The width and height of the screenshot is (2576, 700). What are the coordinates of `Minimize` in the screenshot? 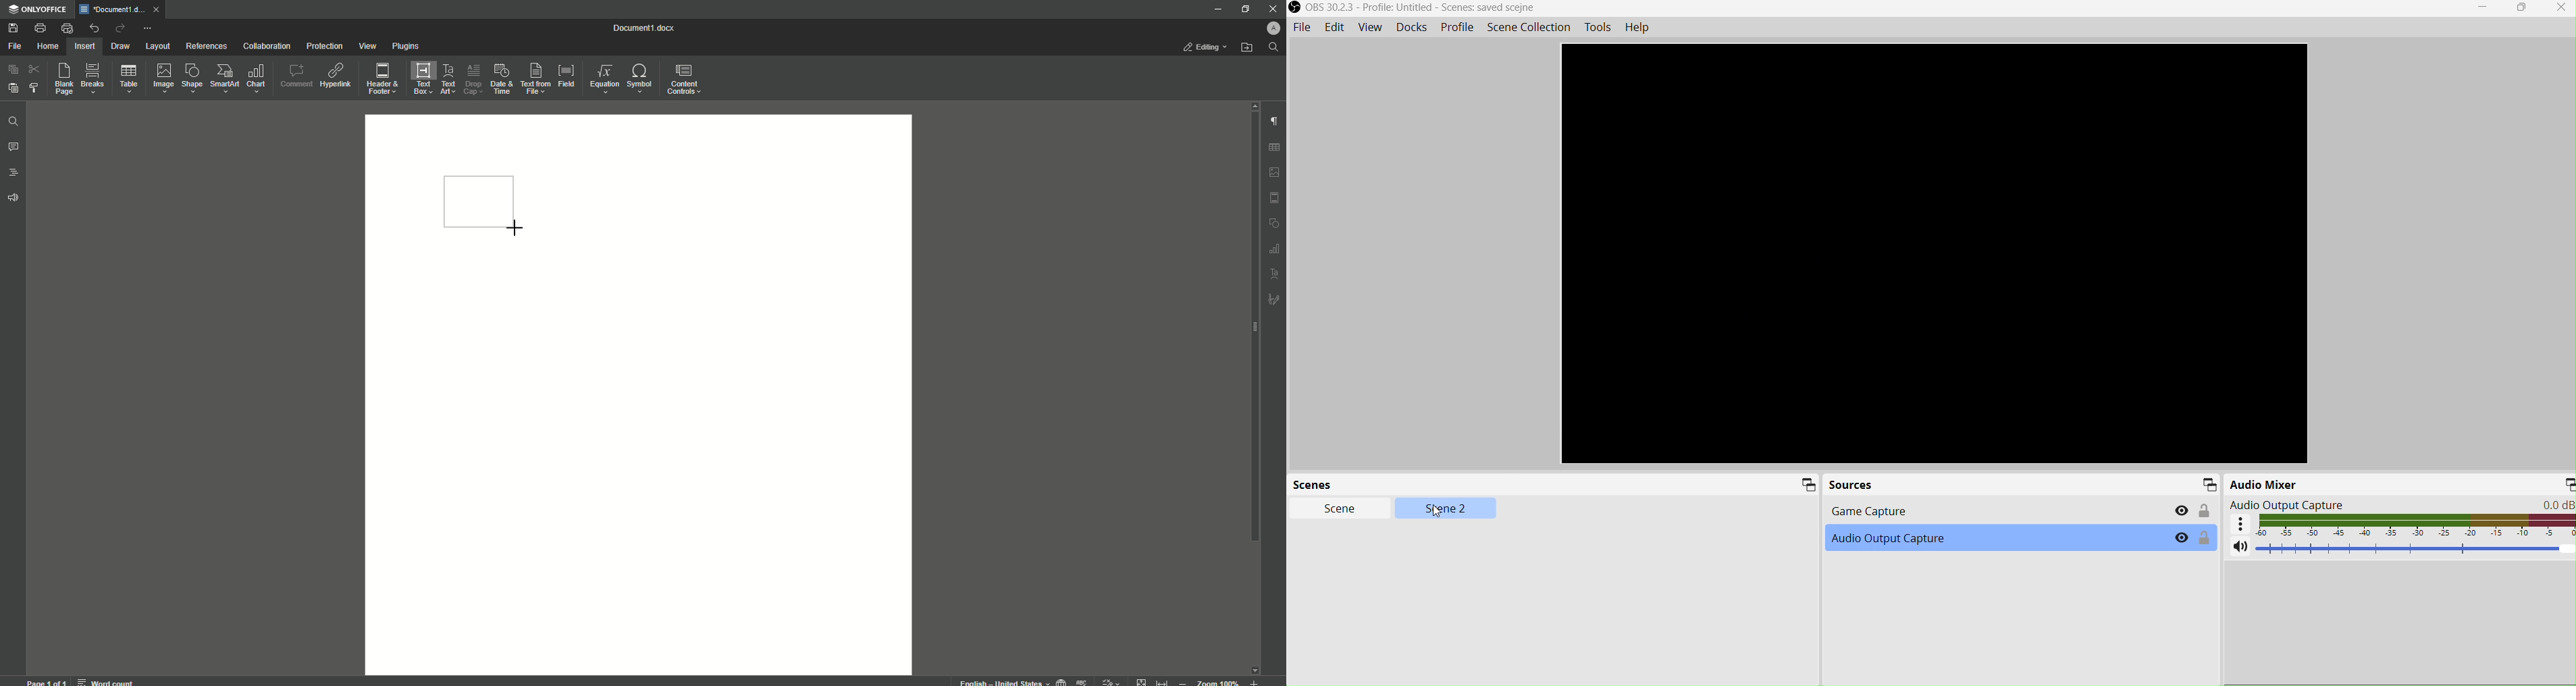 It's located at (2481, 8).